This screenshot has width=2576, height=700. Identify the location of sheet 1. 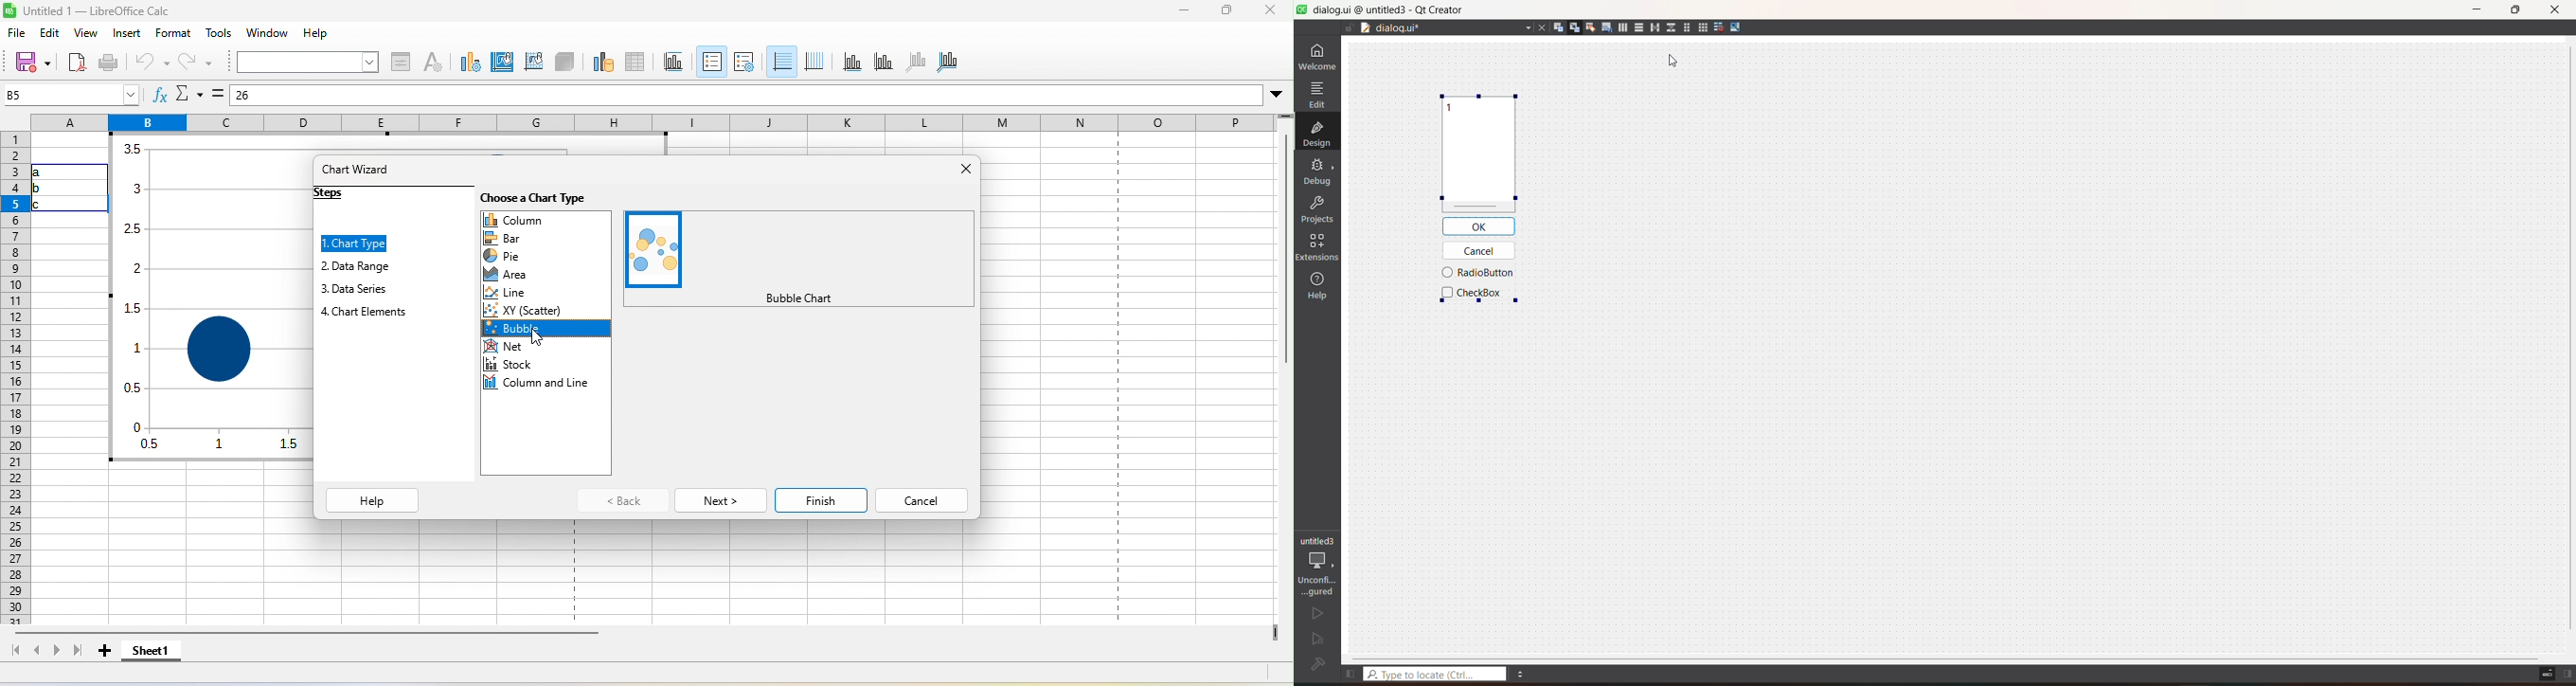
(152, 654).